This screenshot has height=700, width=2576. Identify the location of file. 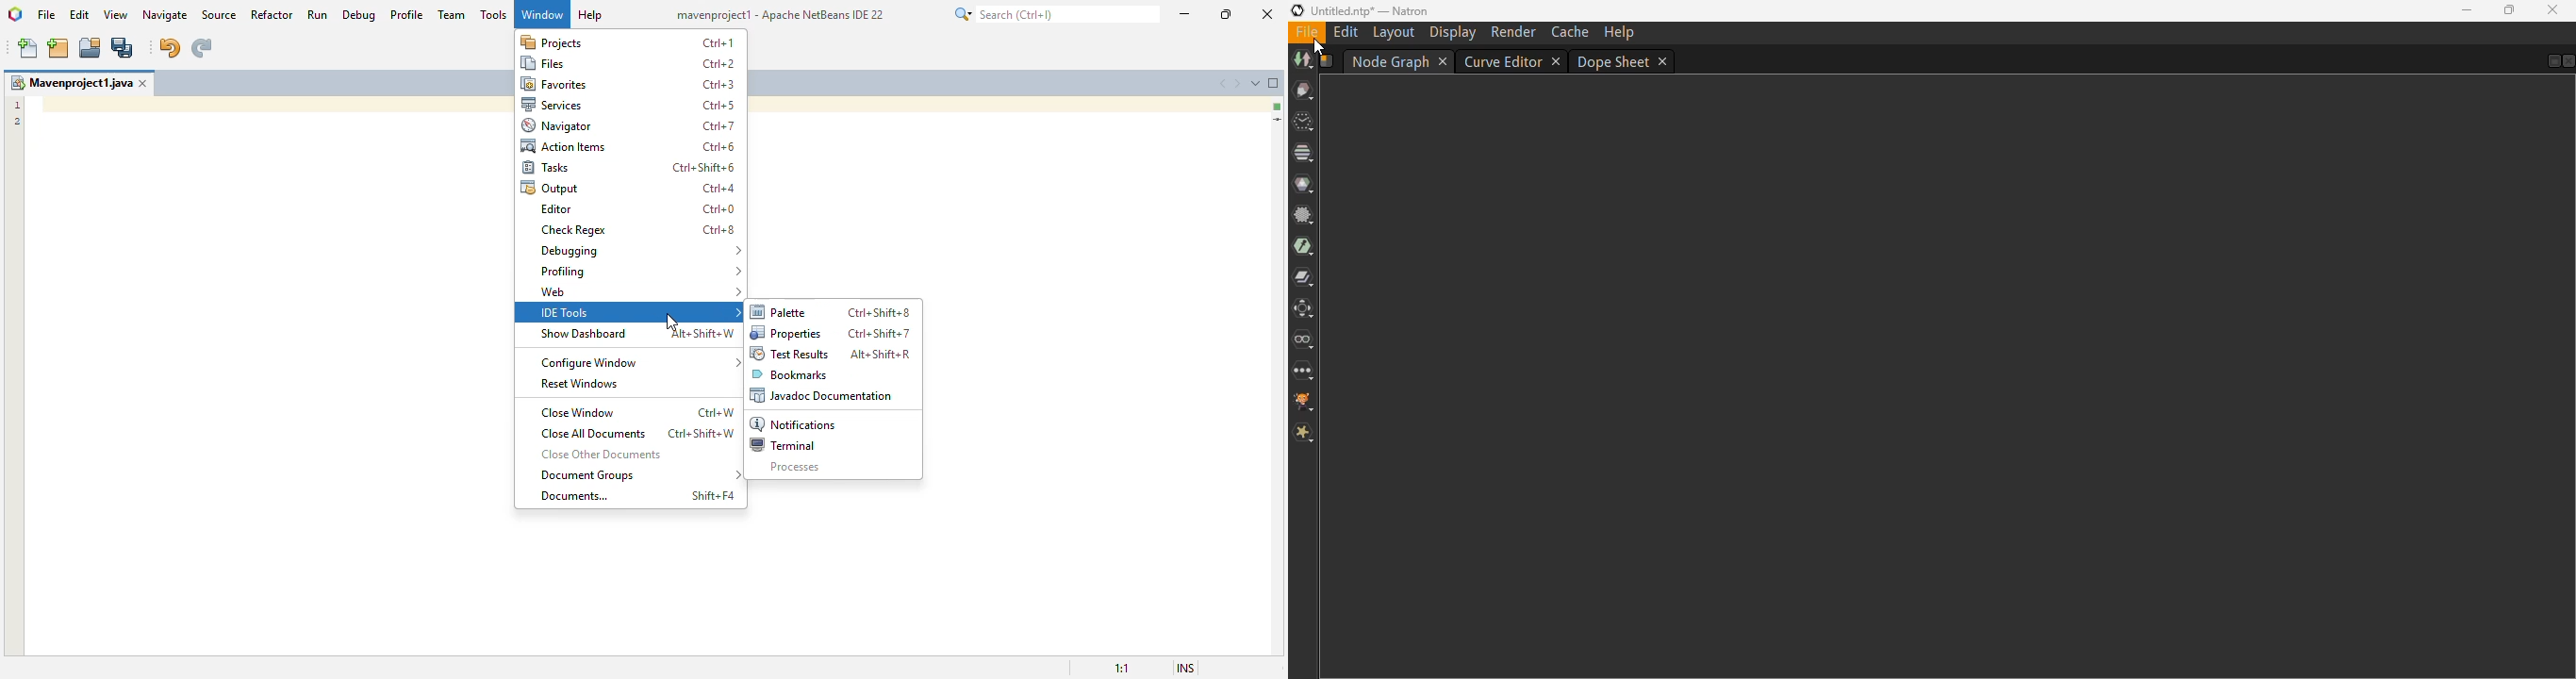
(1307, 31).